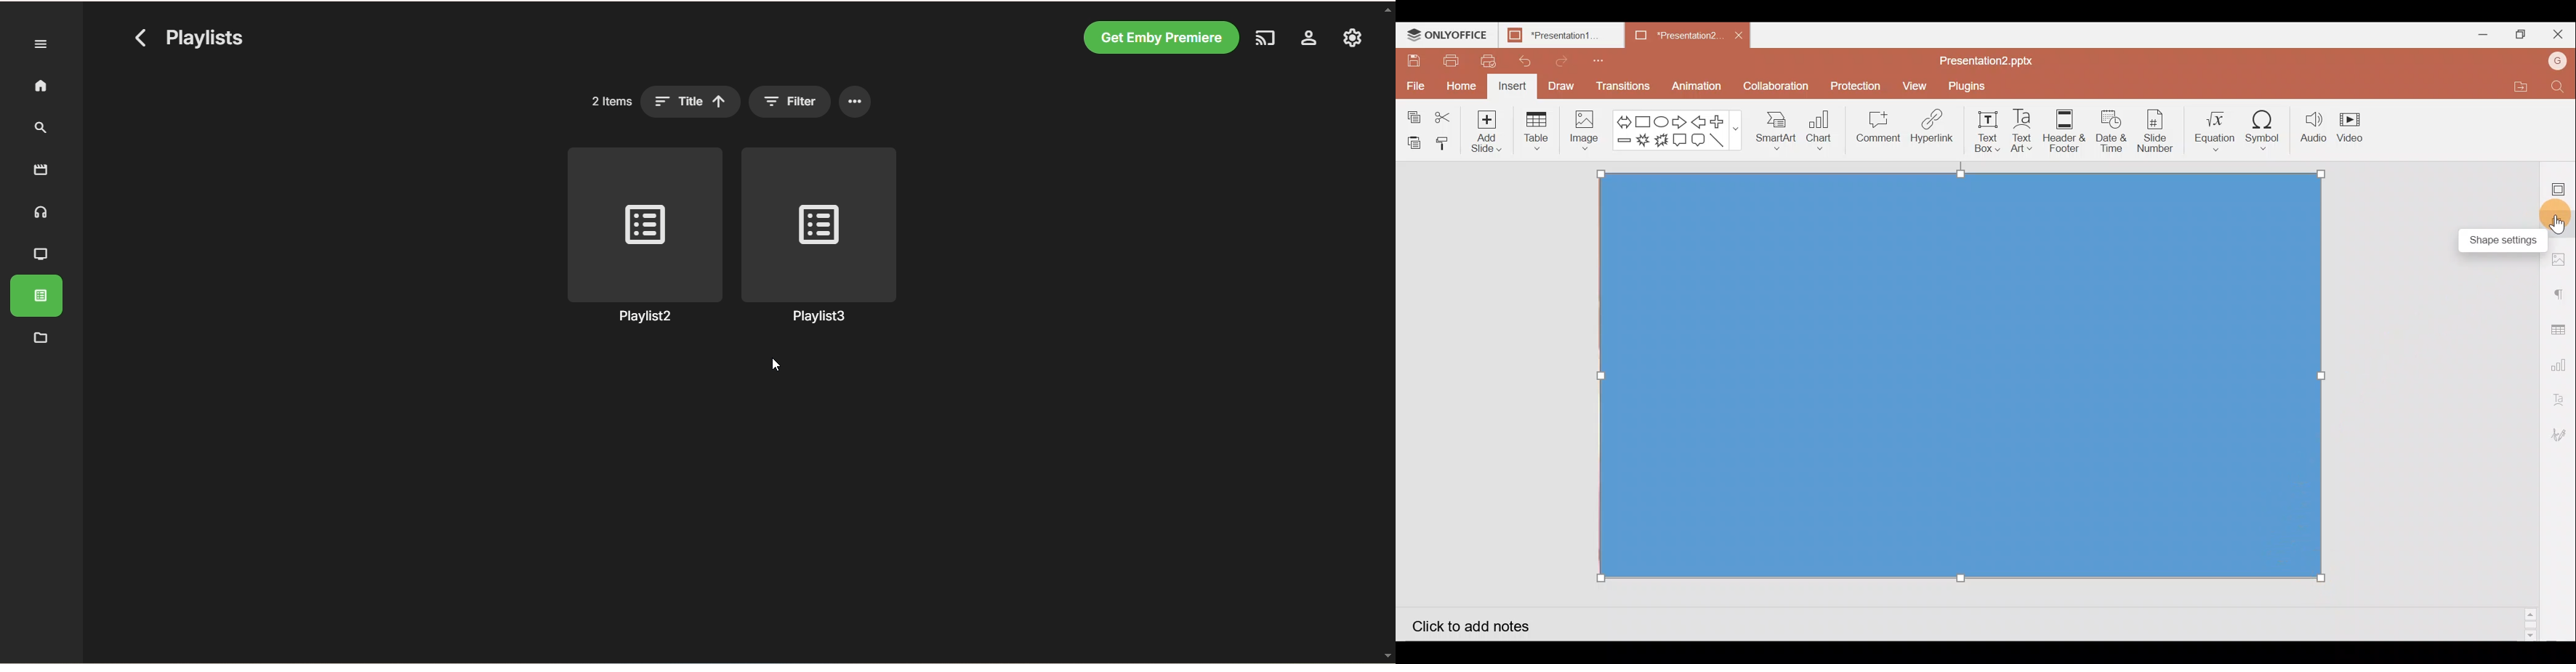 Image resolution: width=2576 pixels, height=672 pixels. Describe the element at coordinates (1562, 87) in the screenshot. I see `Draw` at that location.